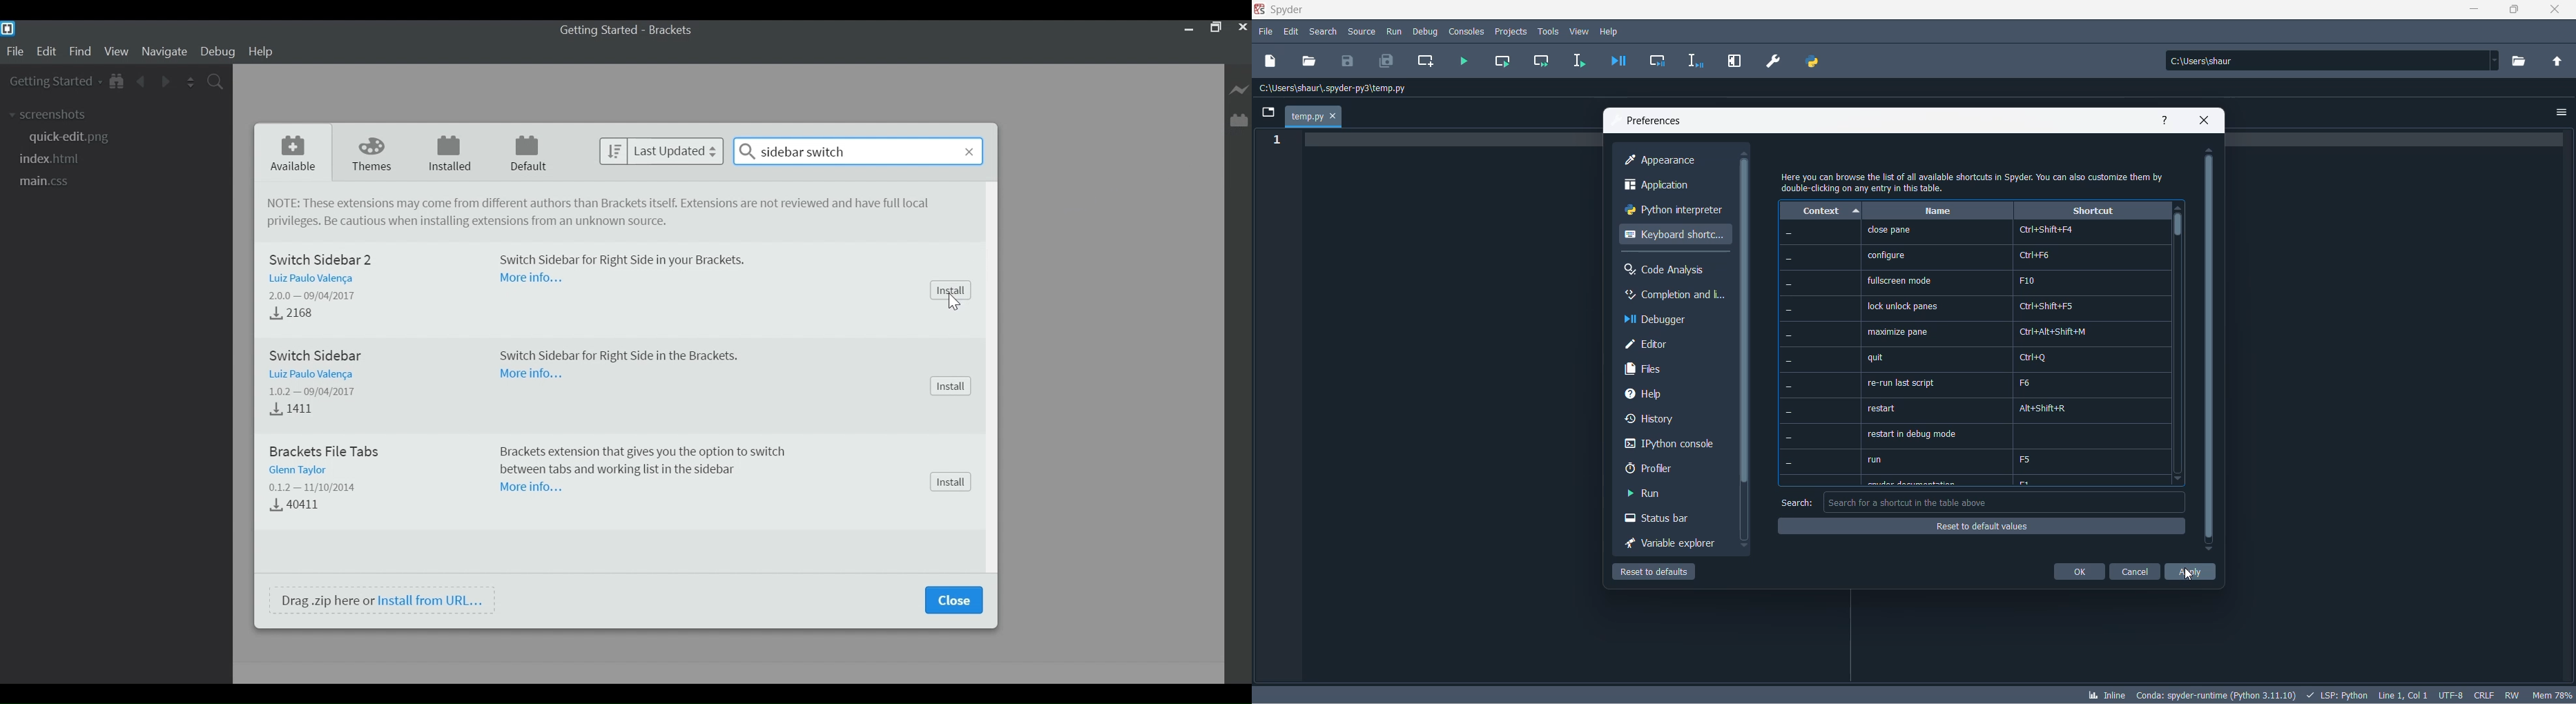  Describe the element at coordinates (858, 151) in the screenshot. I see `Sidebar switch` at that location.